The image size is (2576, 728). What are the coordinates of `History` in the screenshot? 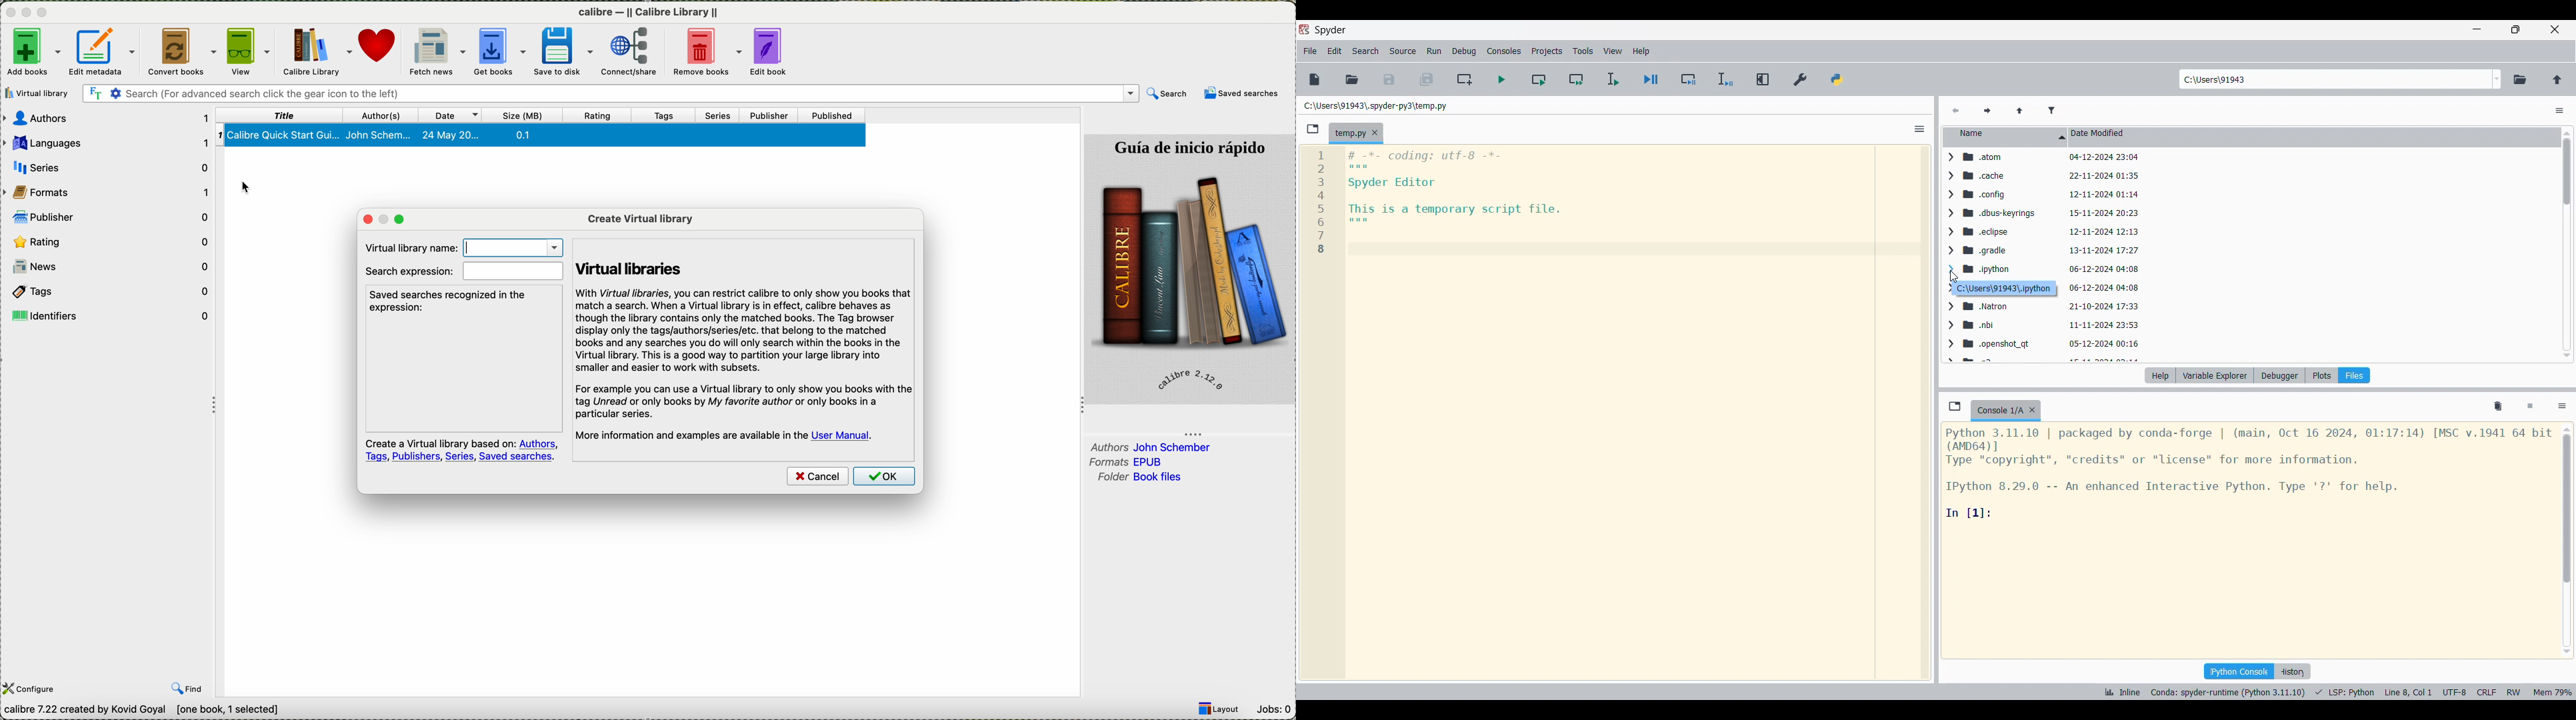 It's located at (2292, 671).